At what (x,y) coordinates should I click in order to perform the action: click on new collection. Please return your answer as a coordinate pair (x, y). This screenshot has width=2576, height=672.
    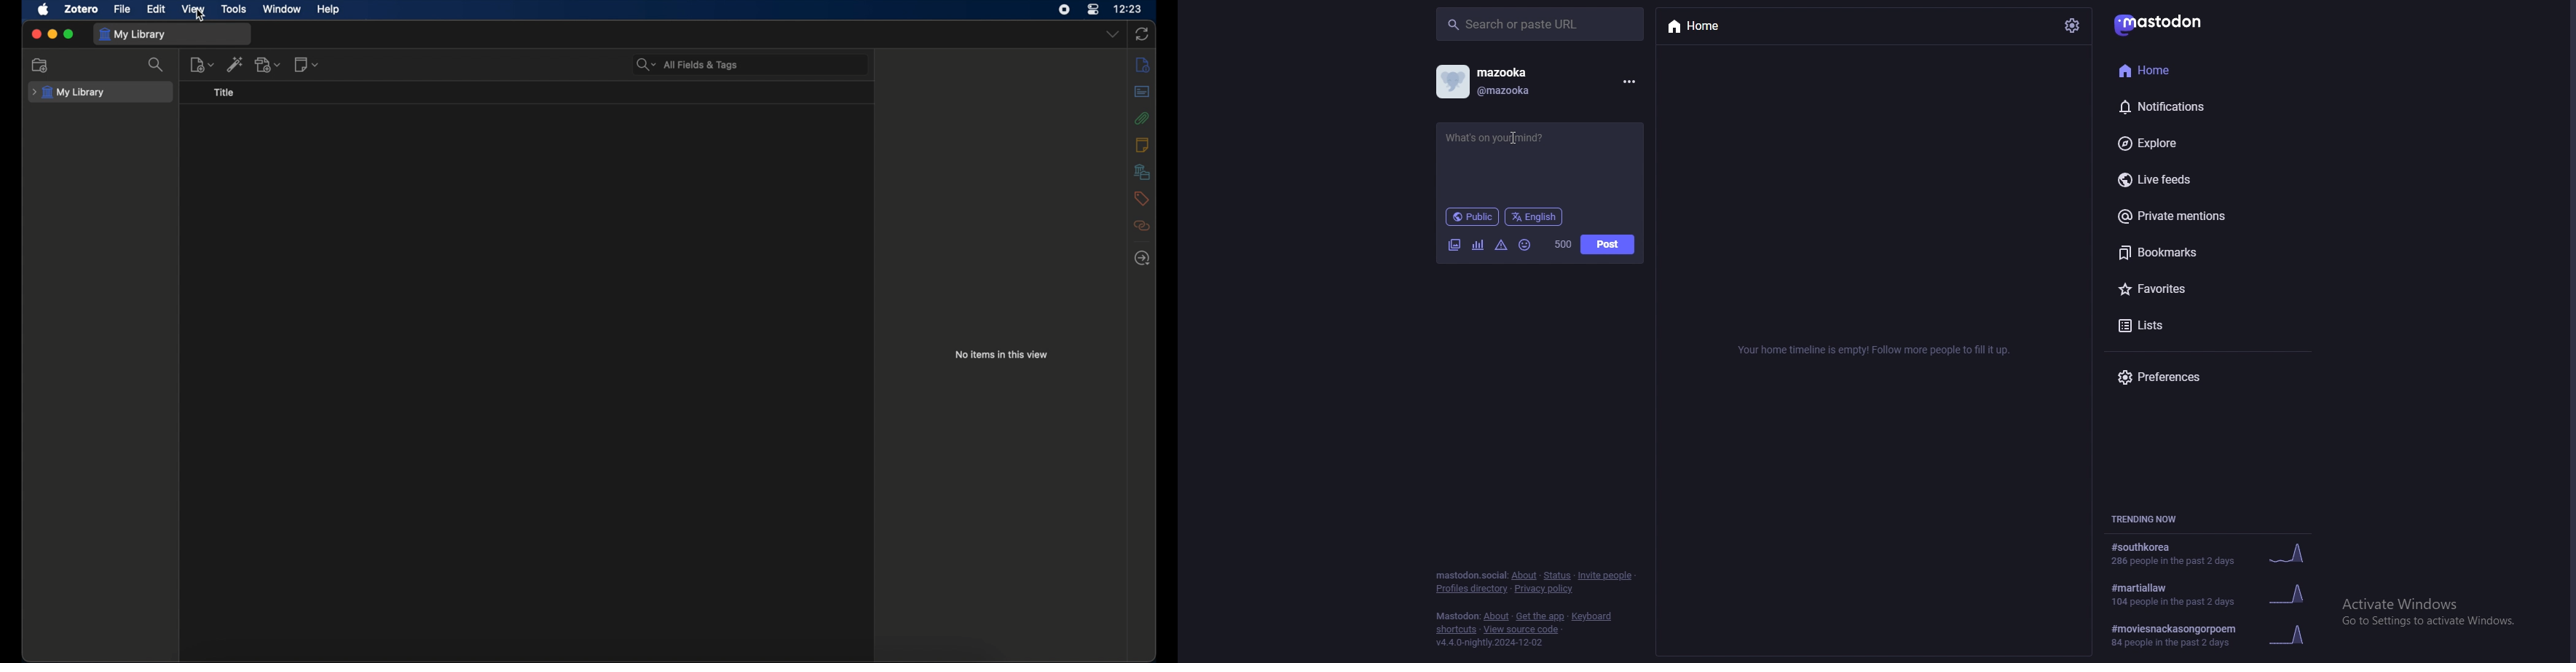
    Looking at the image, I should click on (40, 65).